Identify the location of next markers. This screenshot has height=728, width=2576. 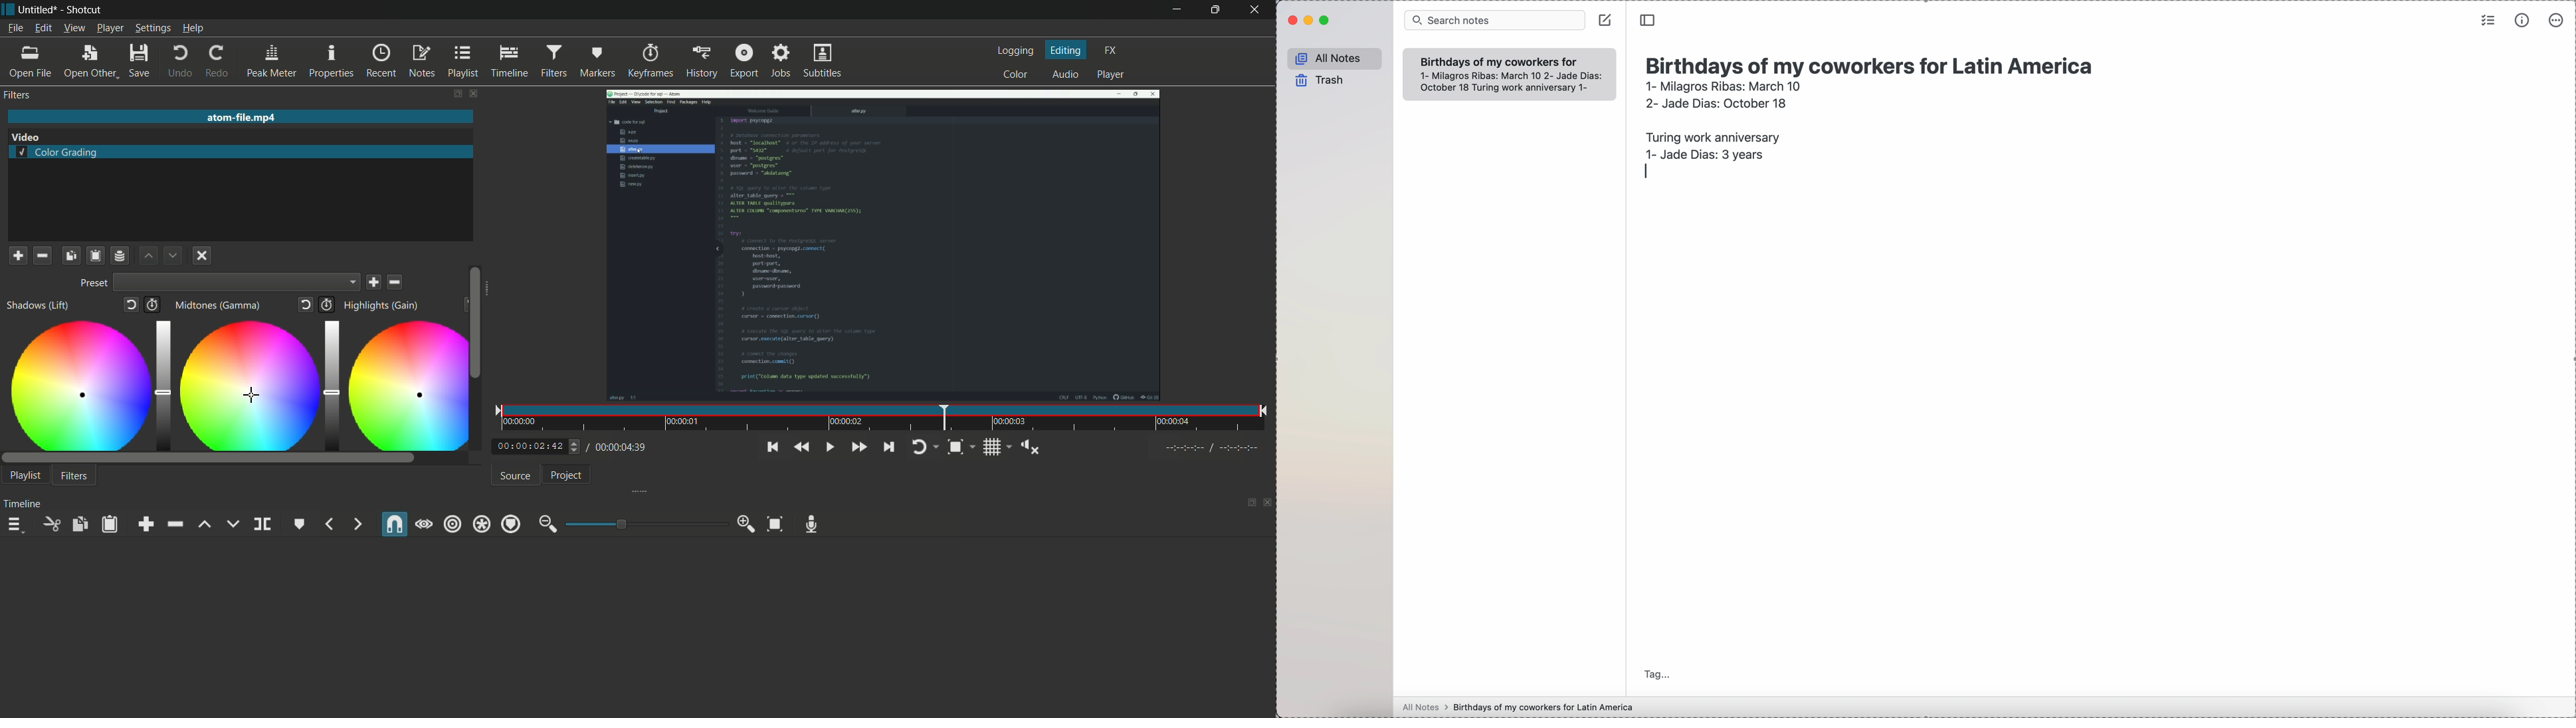
(356, 524).